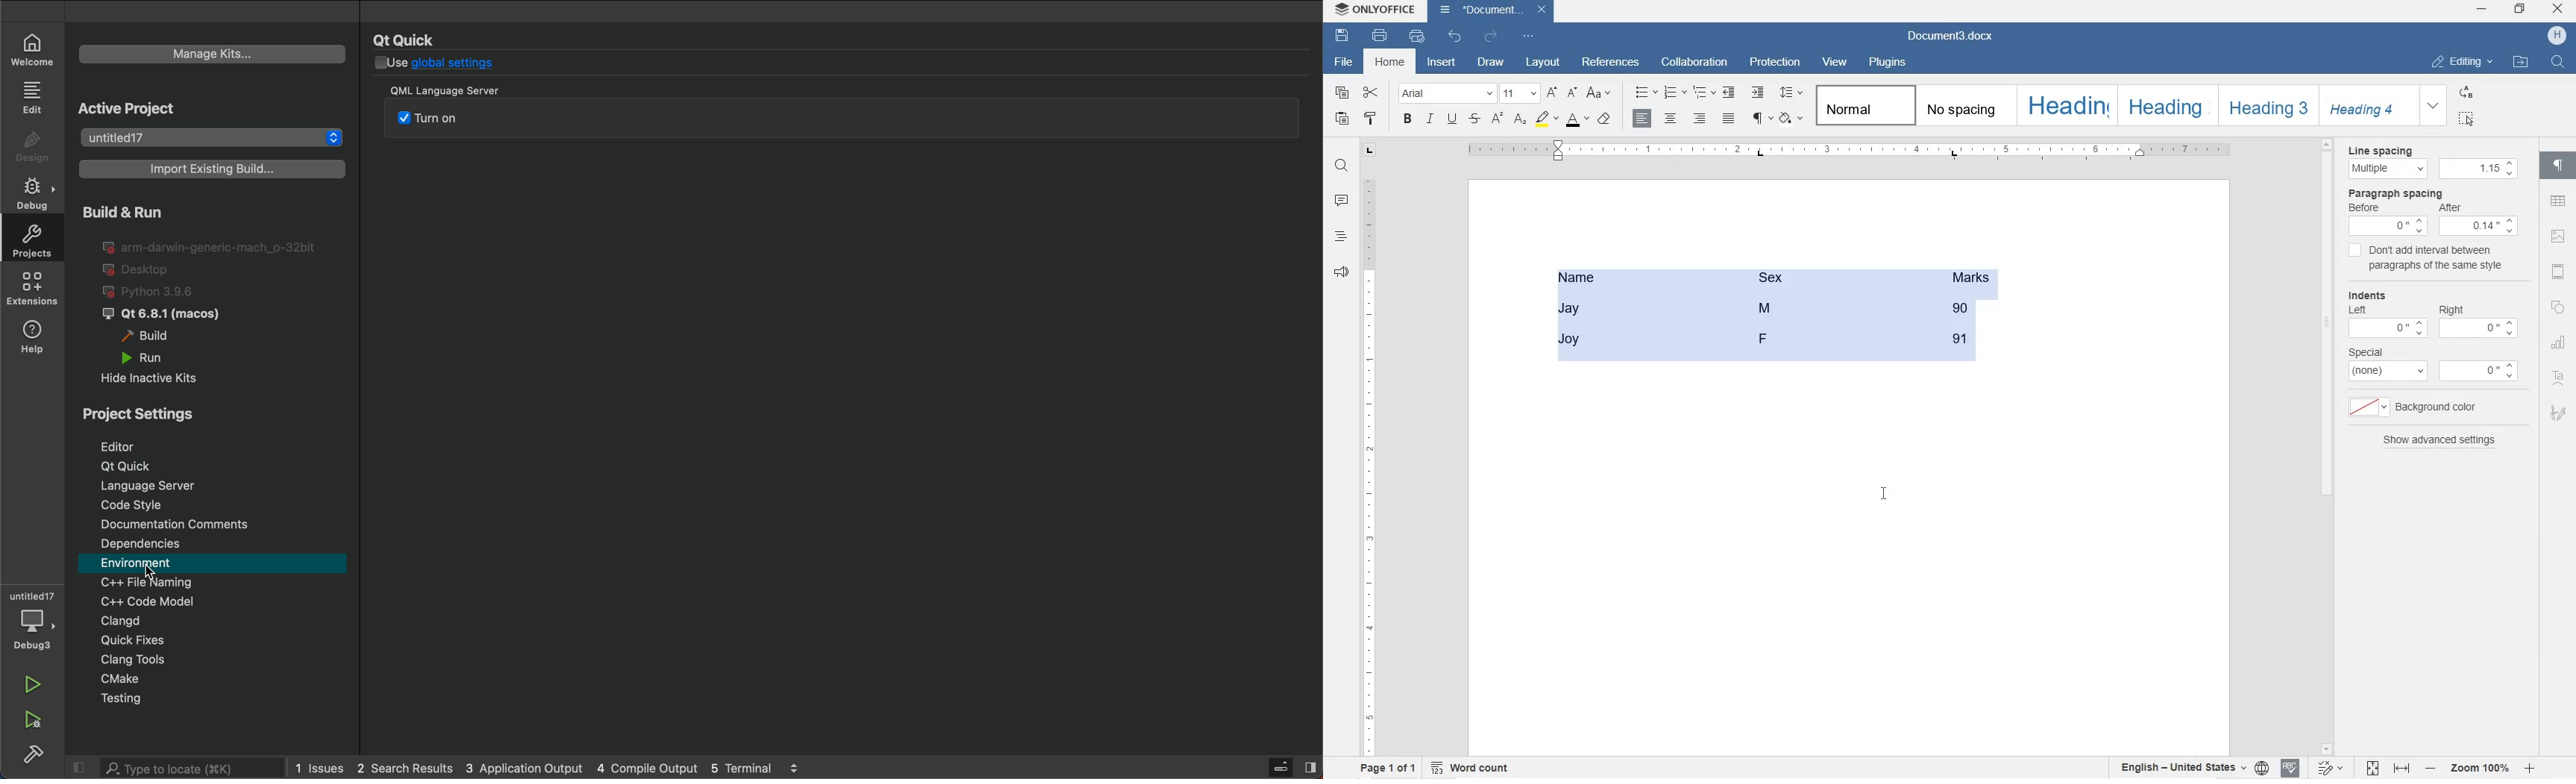 The height and width of the screenshot is (784, 2576). What do you see at coordinates (36, 620) in the screenshot?
I see `debug` at bounding box center [36, 620].